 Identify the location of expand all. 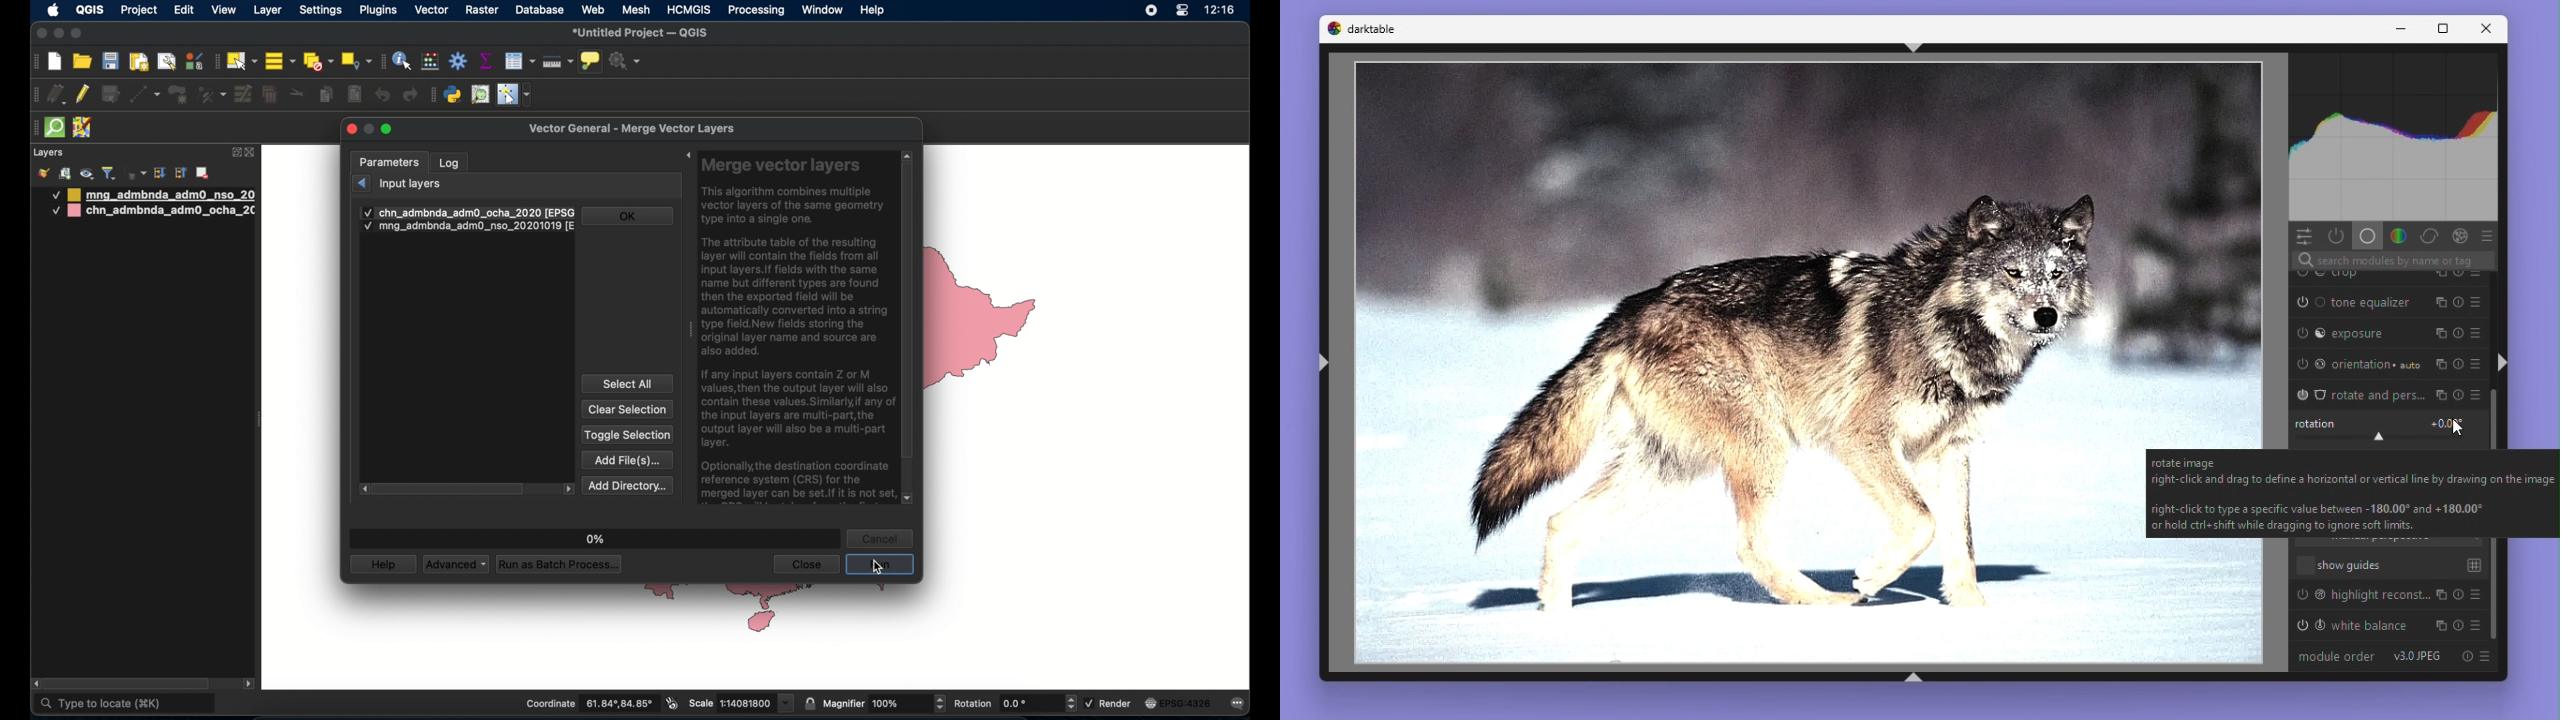
(159, 173).